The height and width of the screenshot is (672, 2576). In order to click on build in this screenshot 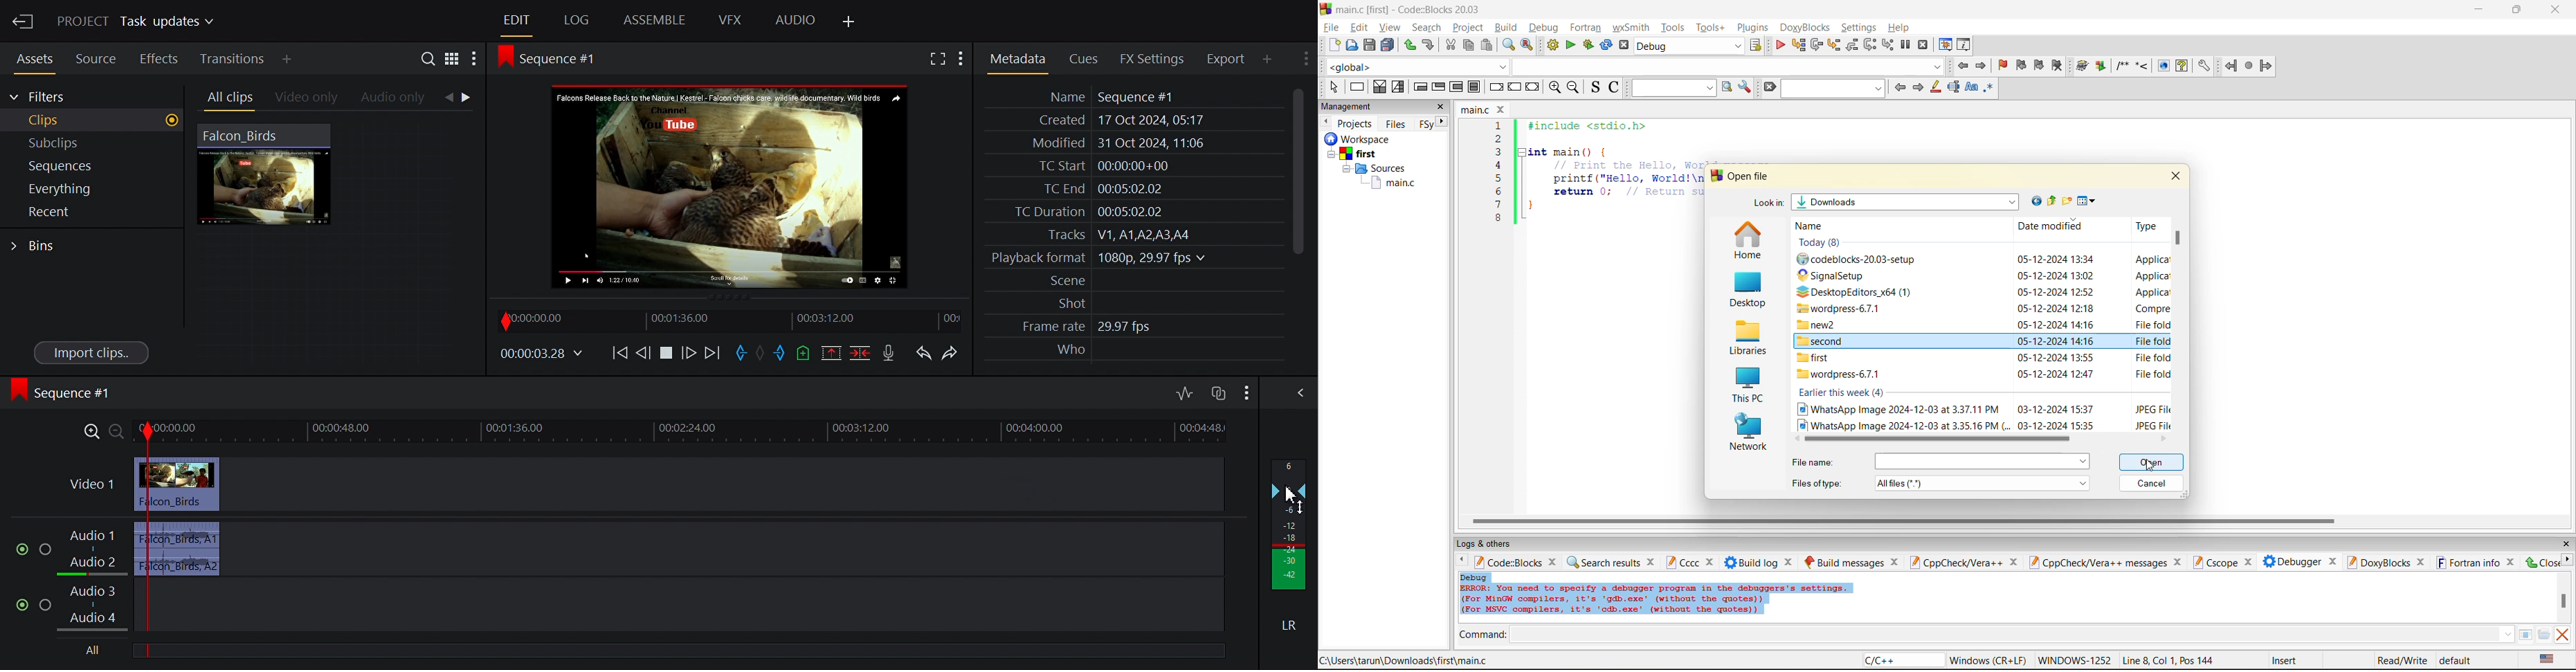, I will do `click(2083, 66)`.